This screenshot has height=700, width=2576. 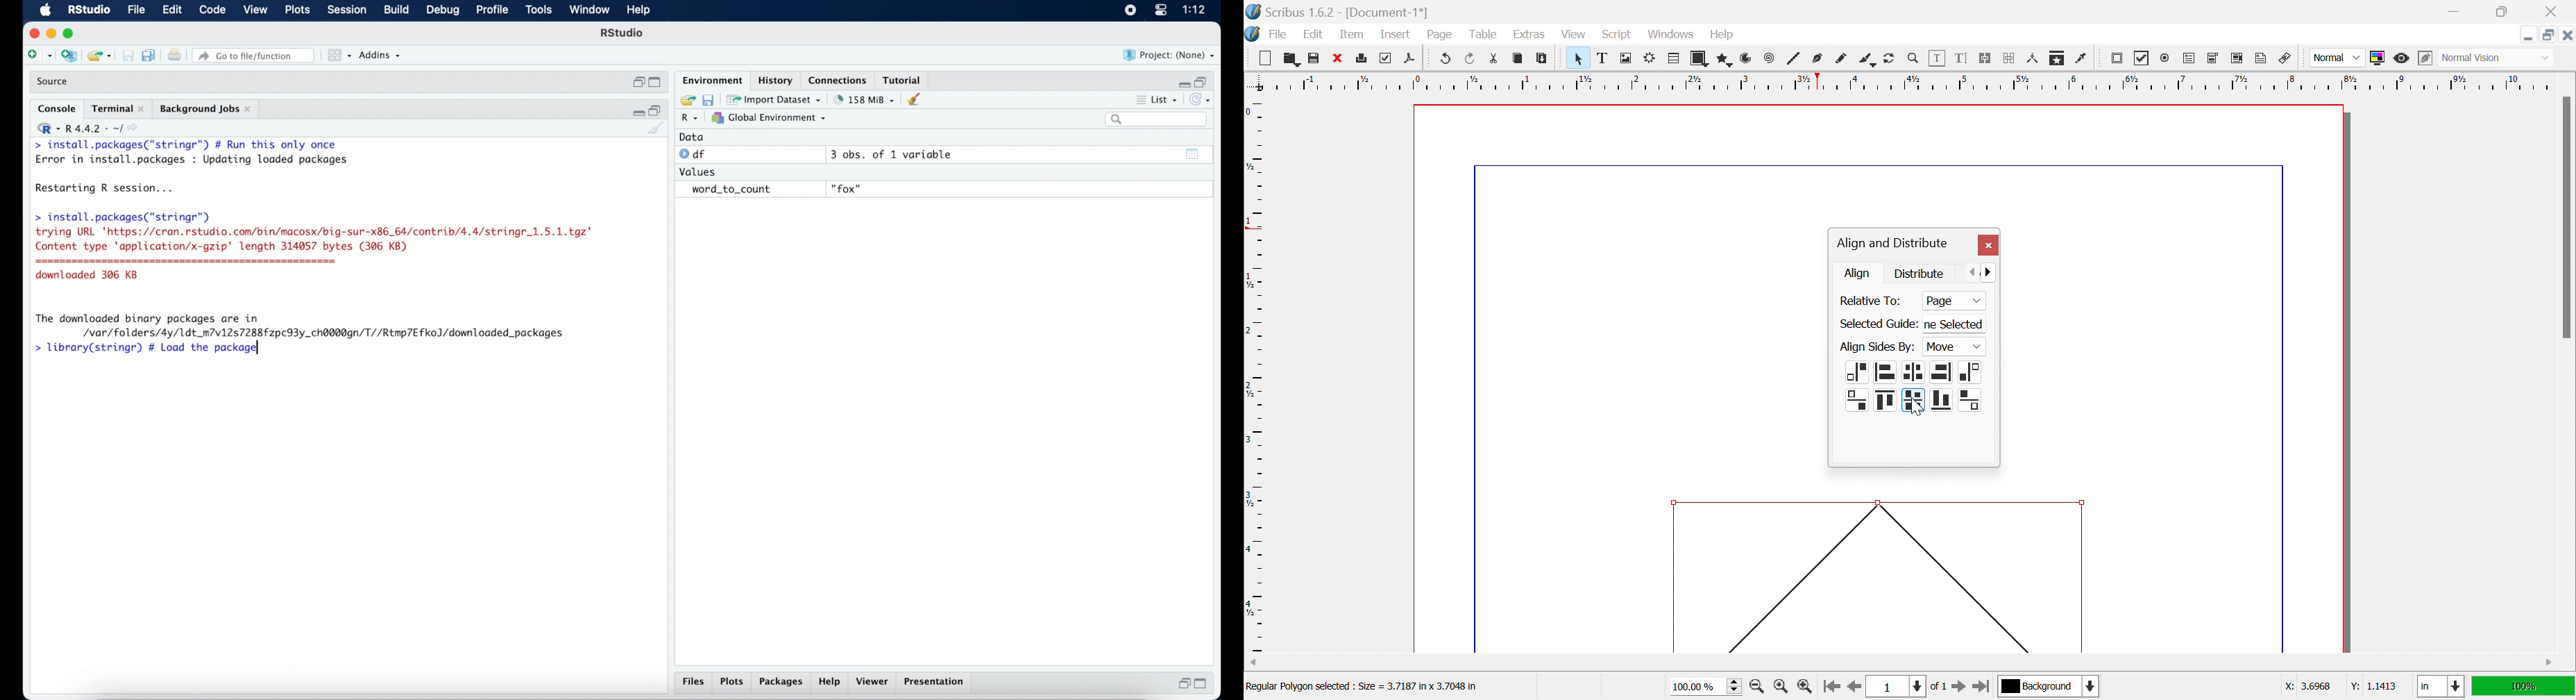 What do you see at coordinates (1831, 690) in the screenshot?
I see `Go to the first page` at bounding box center [1831, 690].